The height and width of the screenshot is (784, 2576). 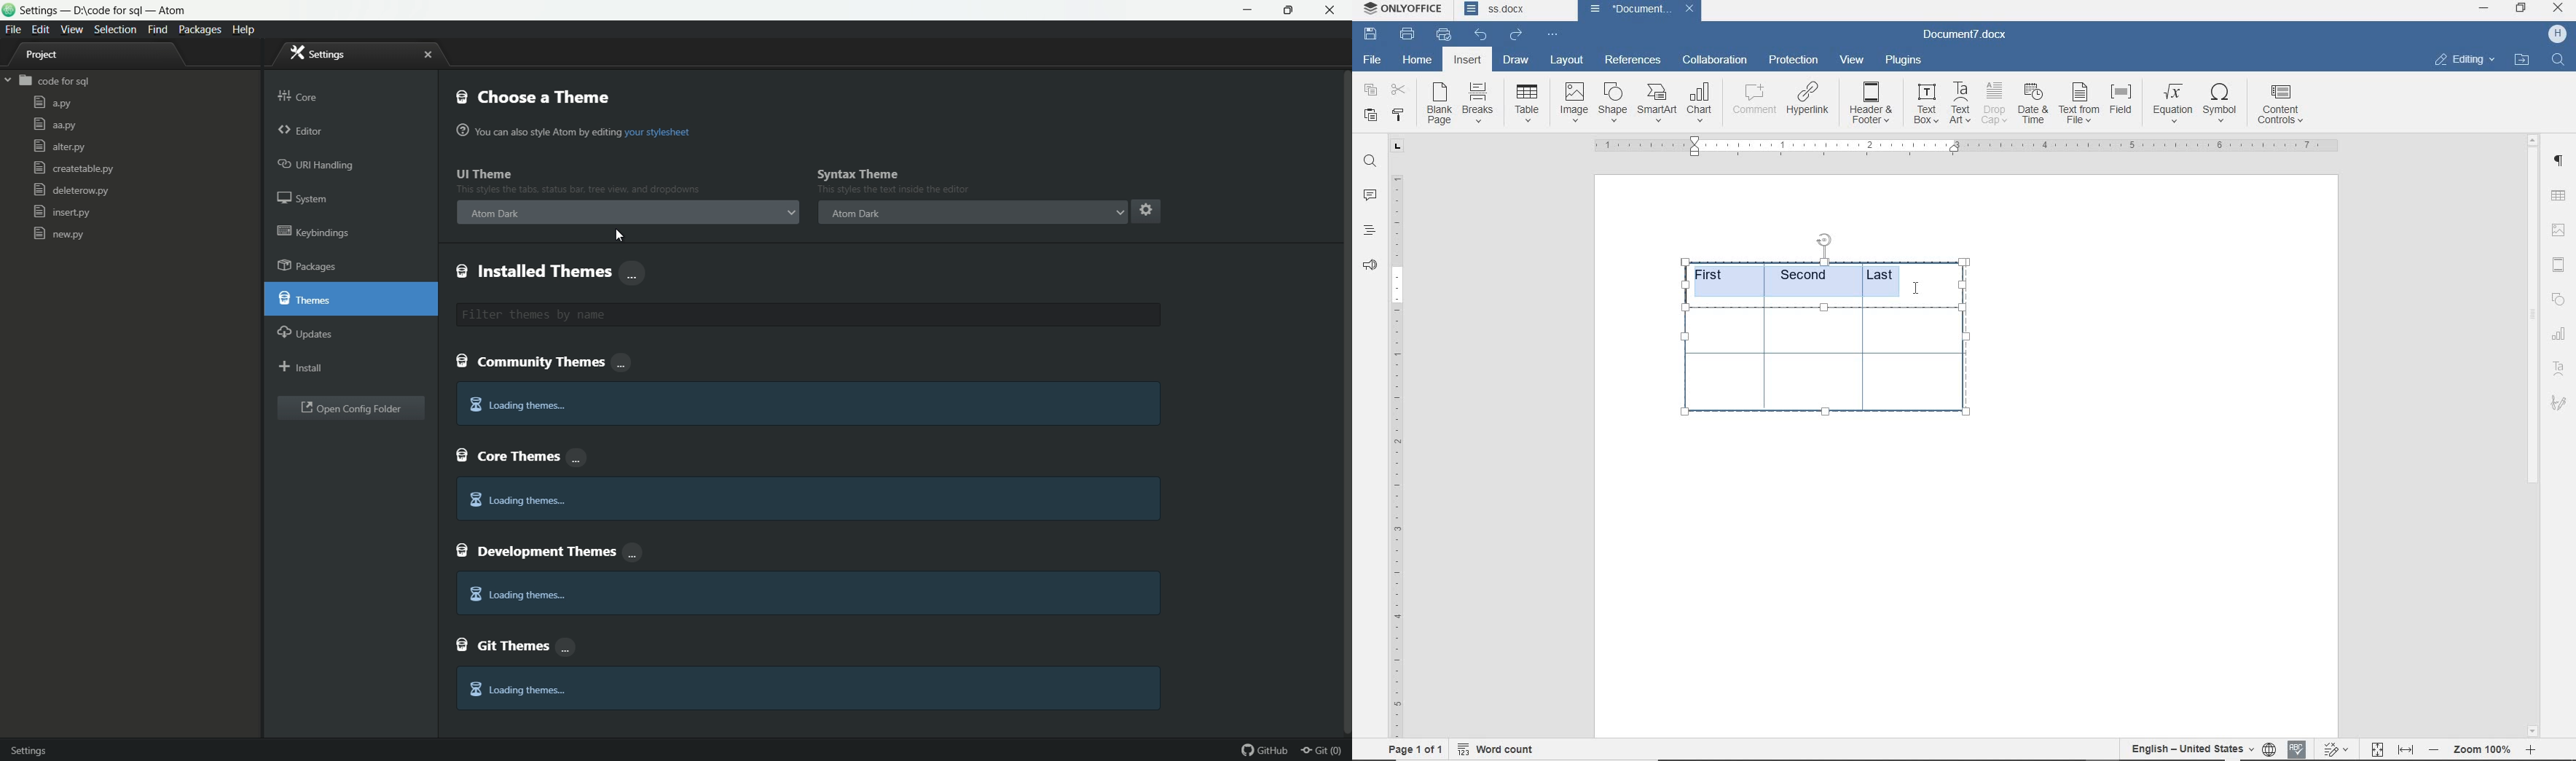 What do you see at coordinates (2223, 102) in the screenshot?
I see `symbol` at bounding box center [2223, 102].